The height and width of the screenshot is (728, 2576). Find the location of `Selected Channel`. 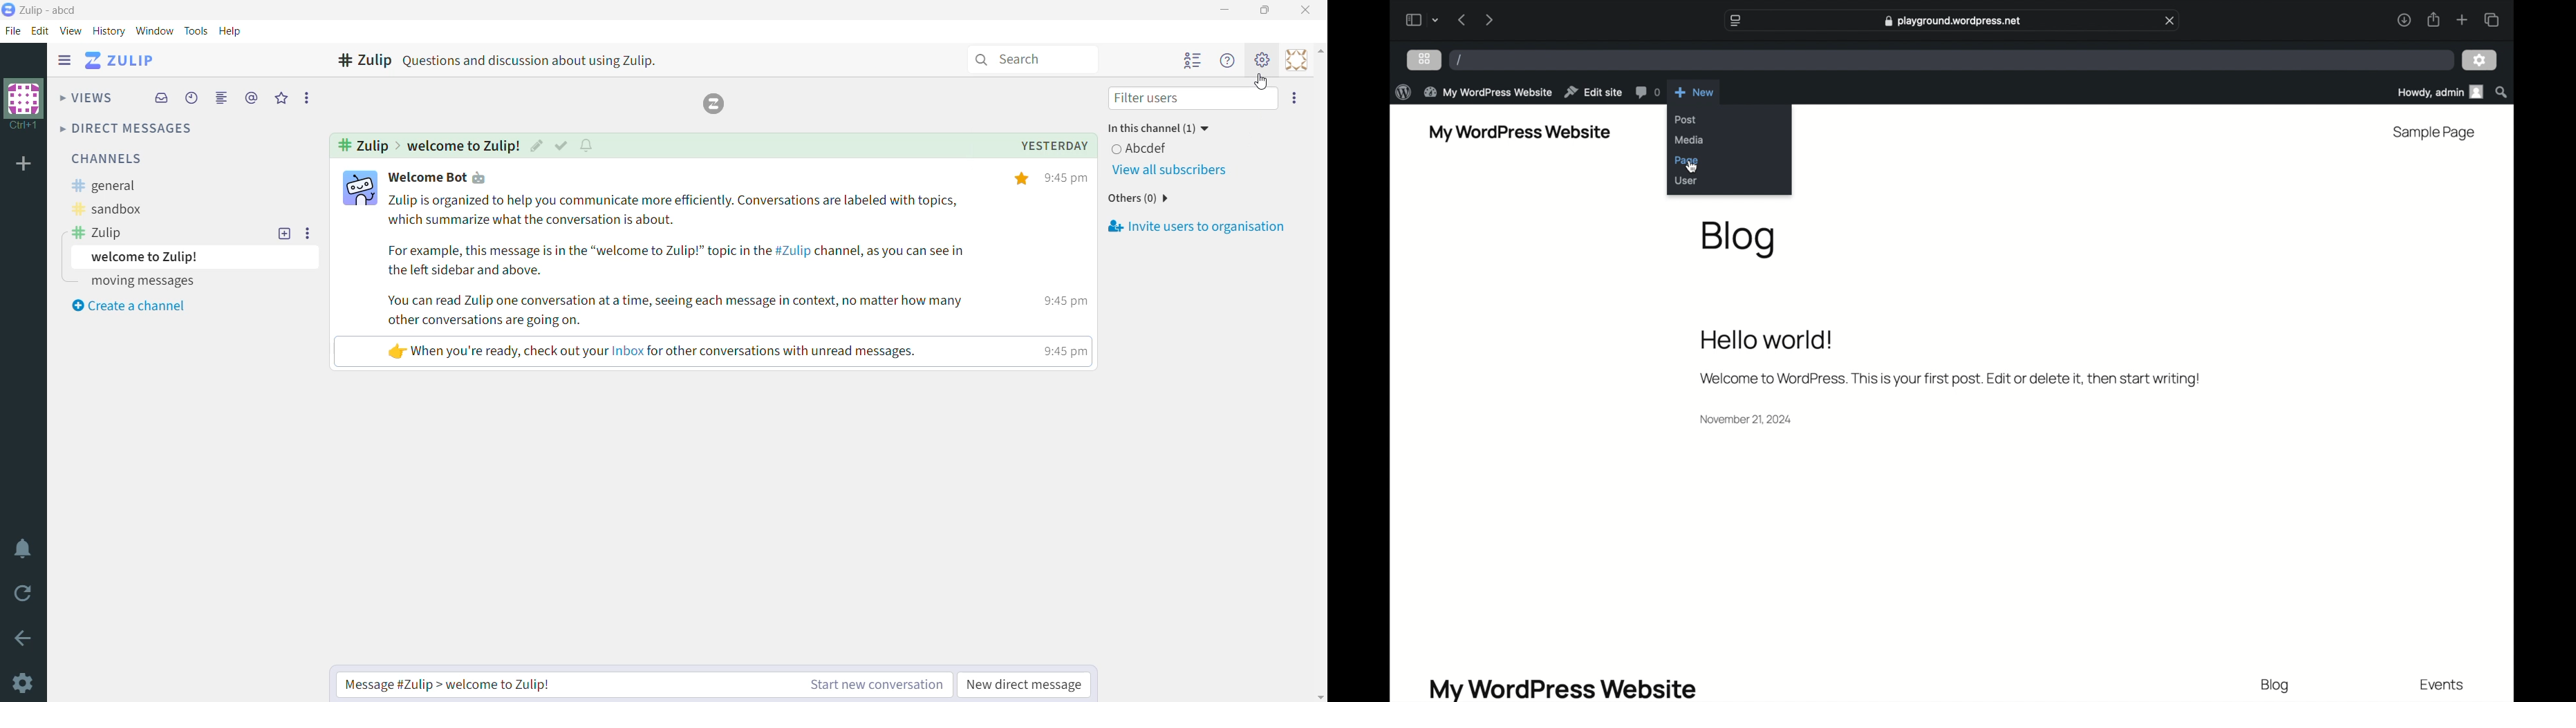

Selected Channel is located at coordinates (360, 145).